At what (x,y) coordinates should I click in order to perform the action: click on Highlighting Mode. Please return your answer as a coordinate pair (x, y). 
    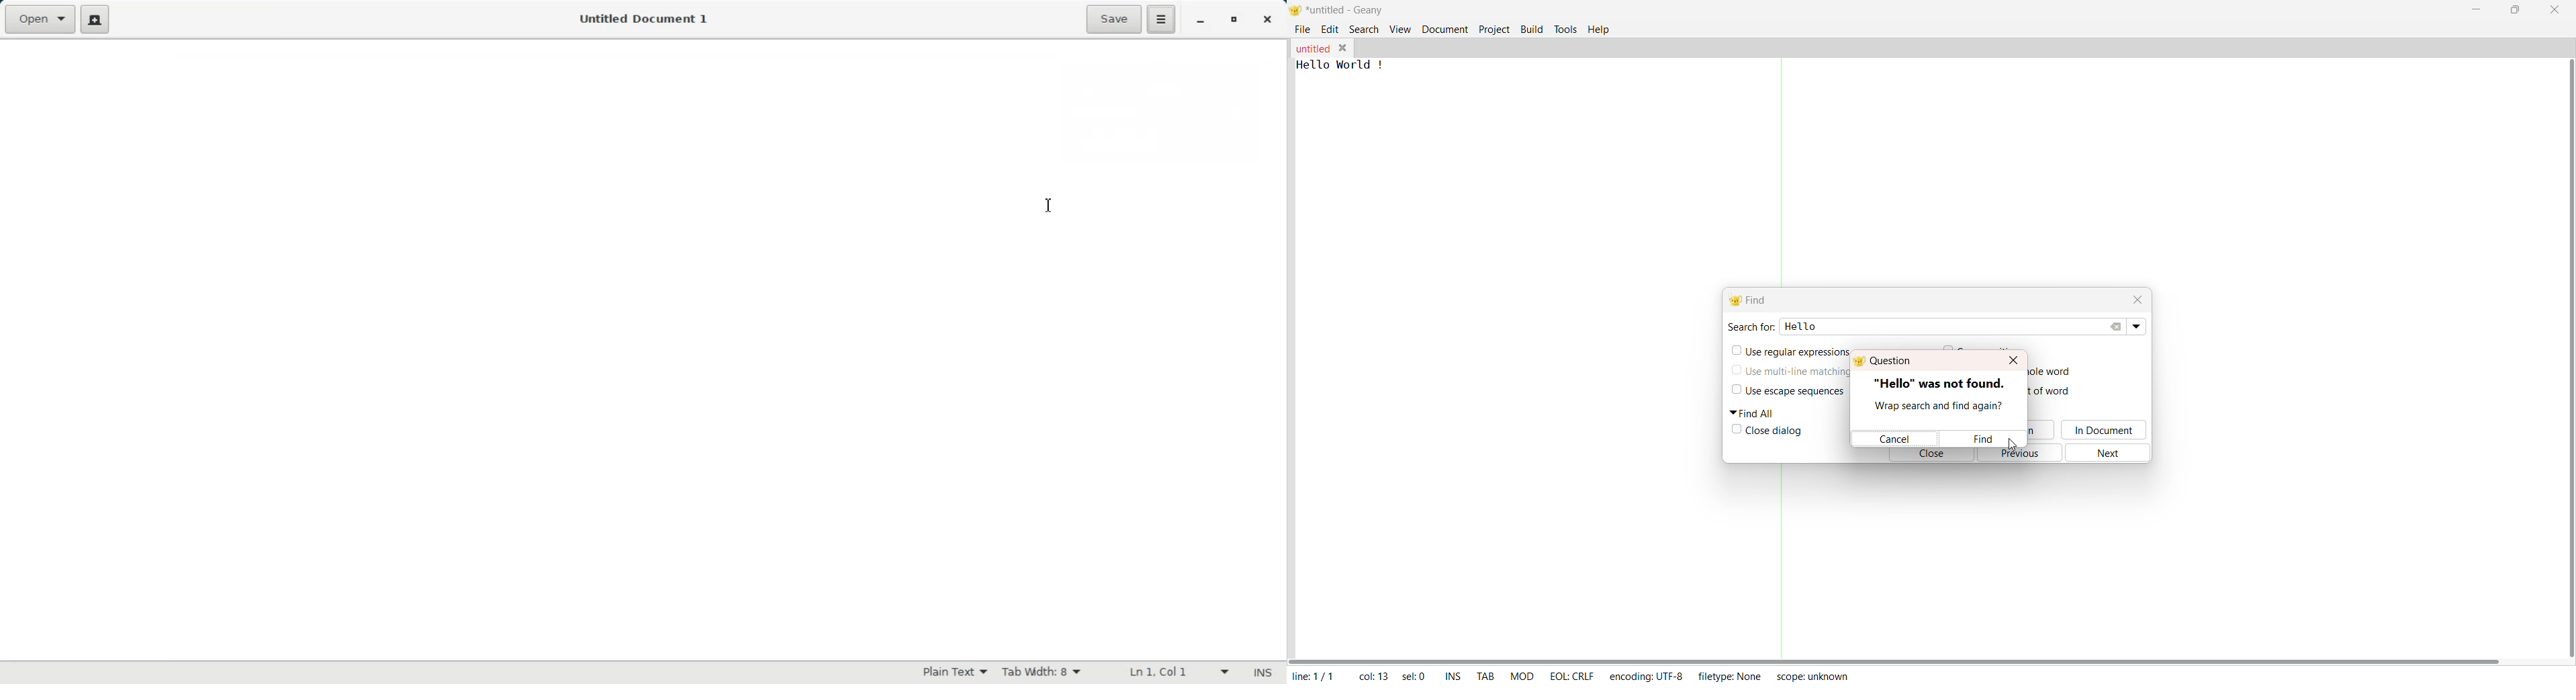
    Looking at the image, I should click on (955, 673).